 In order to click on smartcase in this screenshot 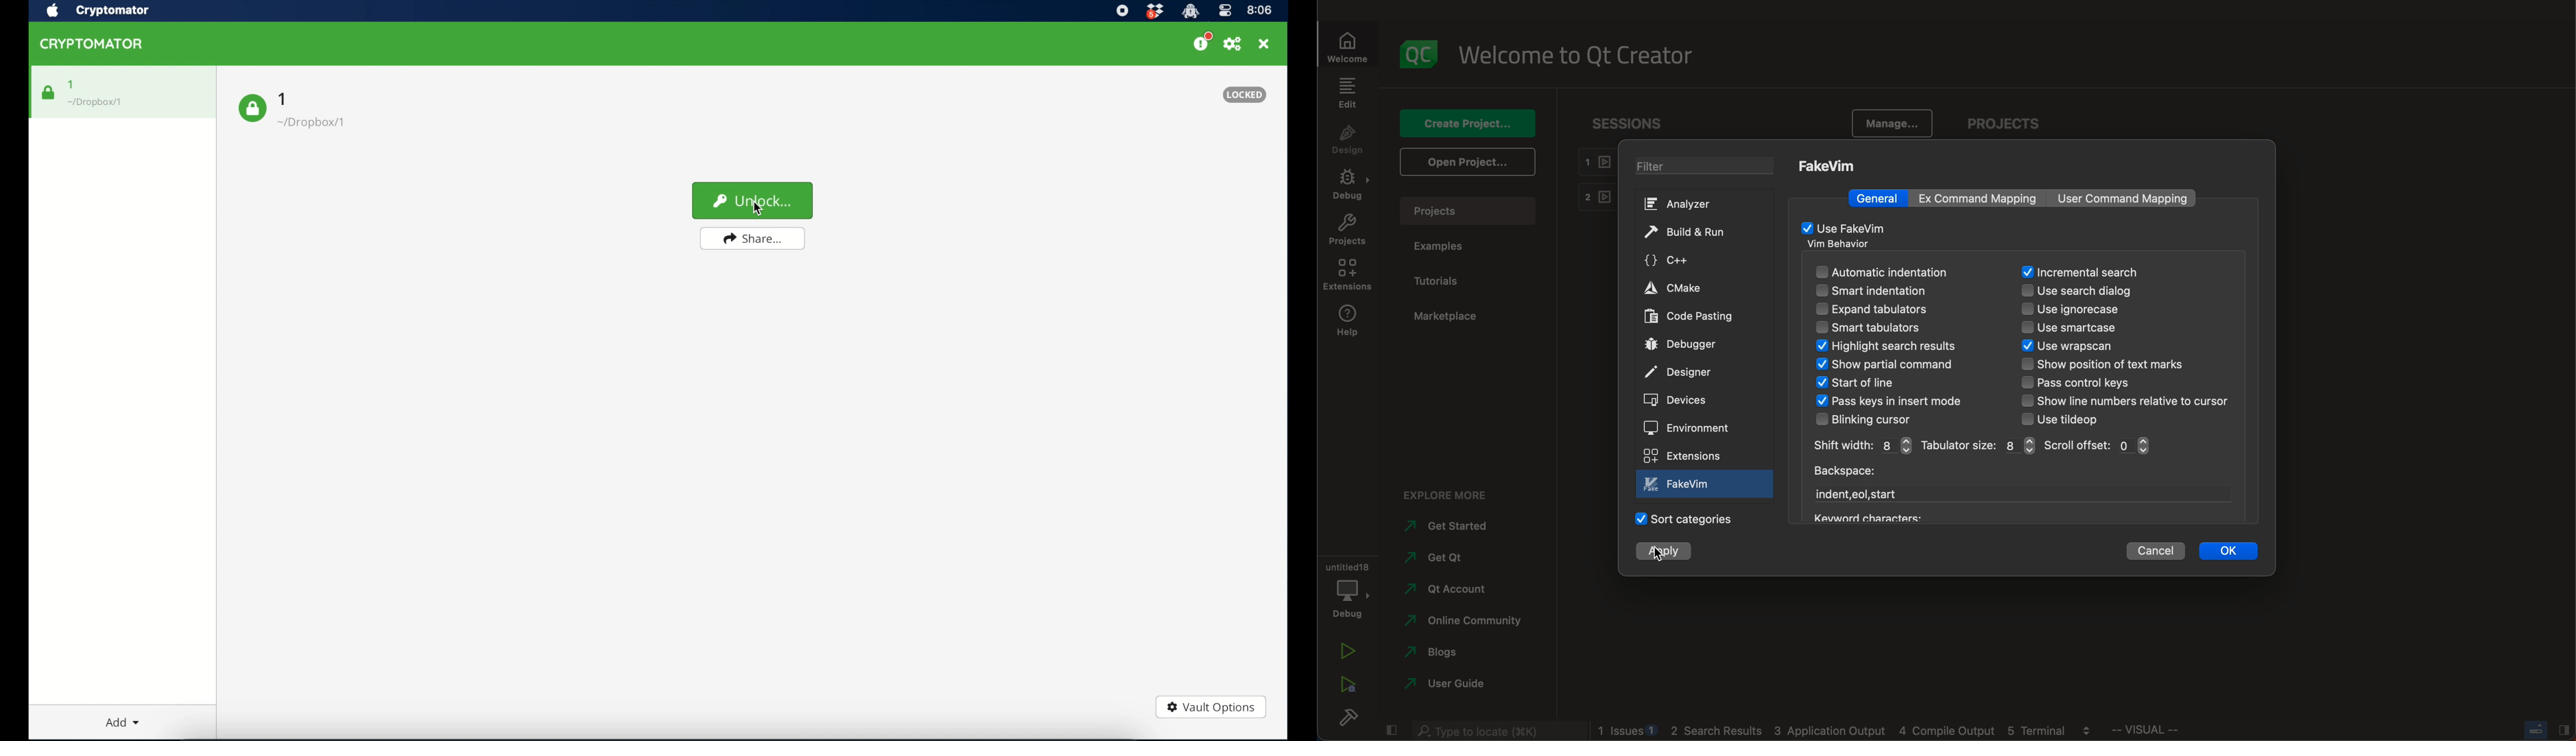, I will do `click(2079, 329)`.